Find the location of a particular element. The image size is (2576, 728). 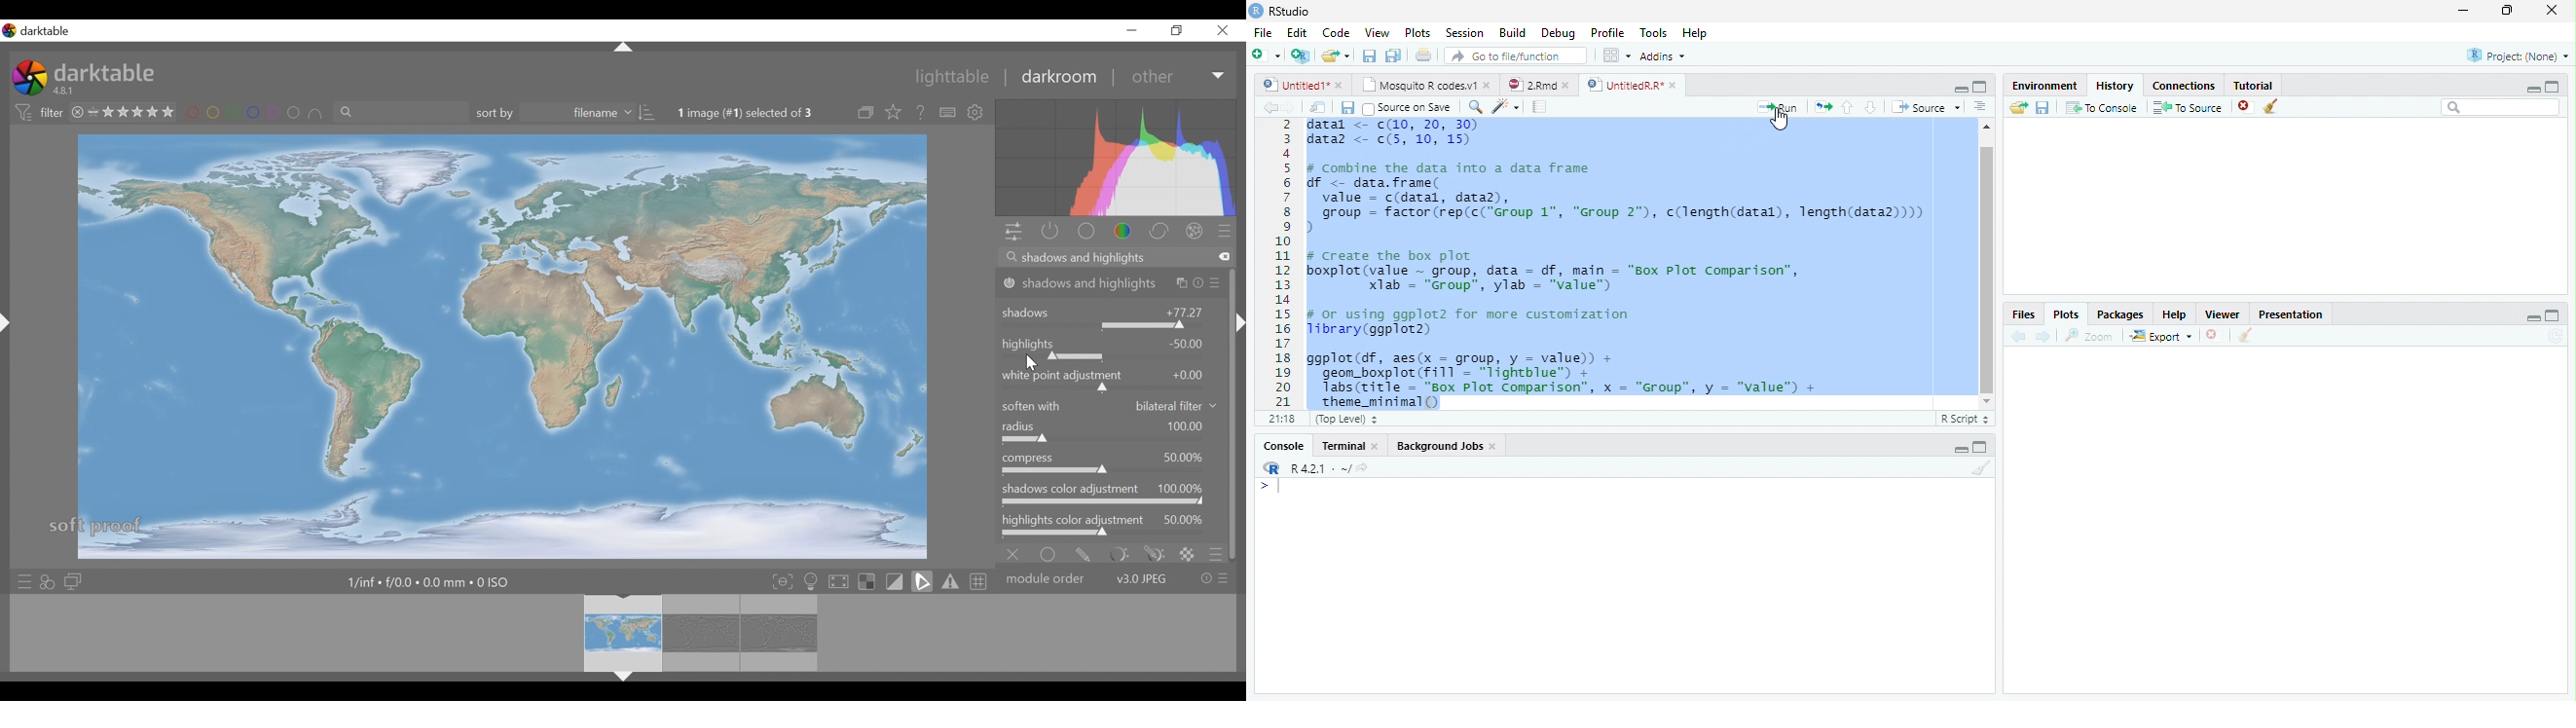

New line is located at coordinates (1270, 487).